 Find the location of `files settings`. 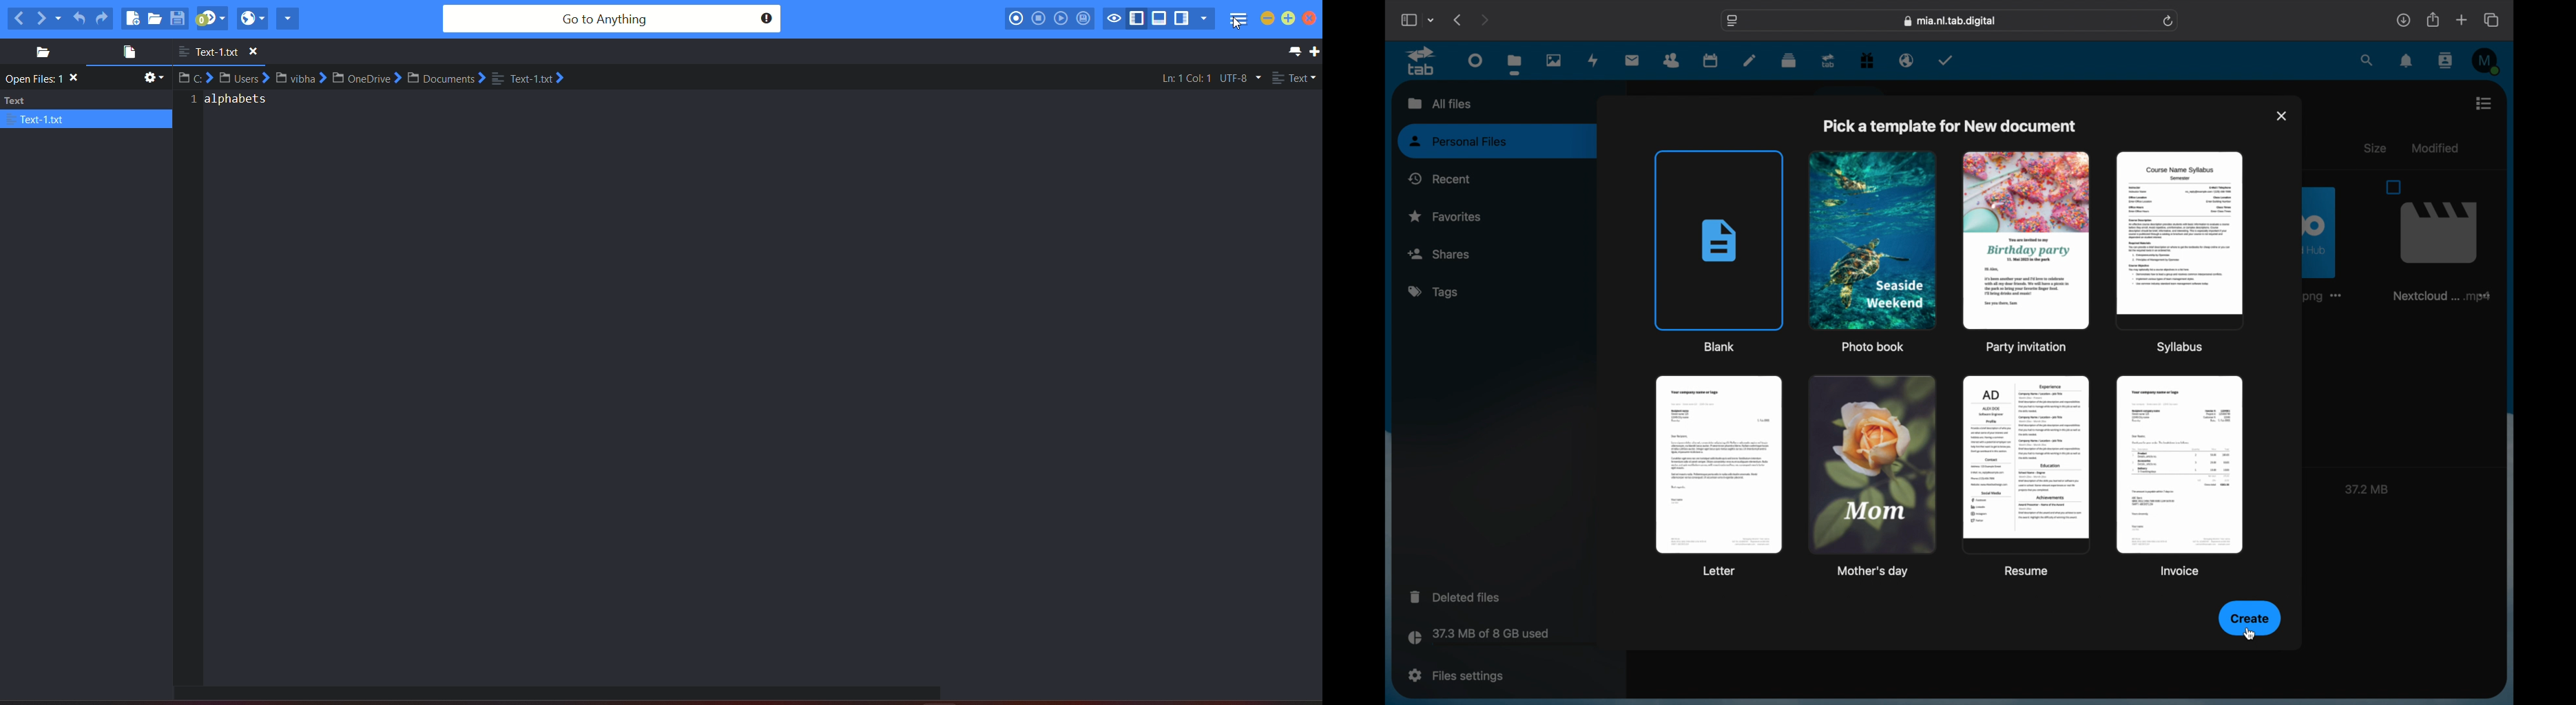

files settings is located at coordinates (1456, 676).